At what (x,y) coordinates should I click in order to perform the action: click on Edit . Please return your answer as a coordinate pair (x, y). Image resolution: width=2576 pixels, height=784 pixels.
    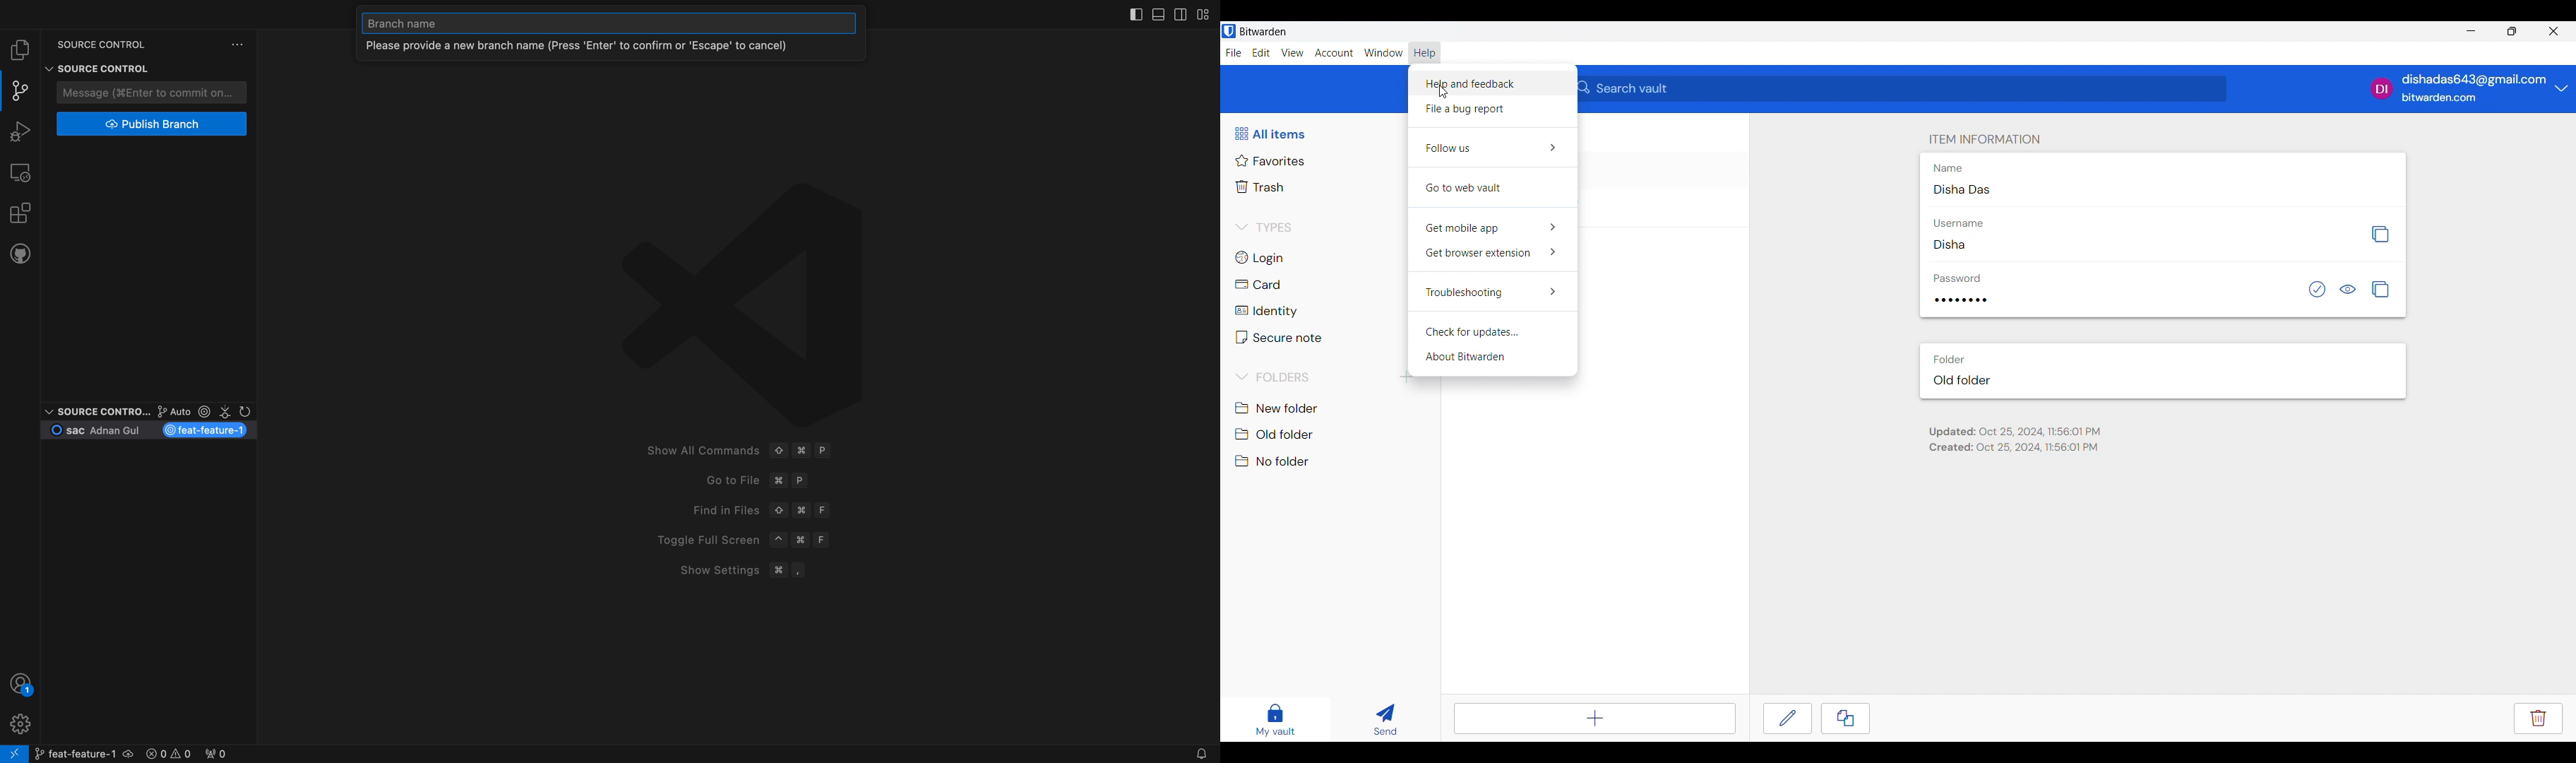
    Looking at the image, I should click on (1787, 718).